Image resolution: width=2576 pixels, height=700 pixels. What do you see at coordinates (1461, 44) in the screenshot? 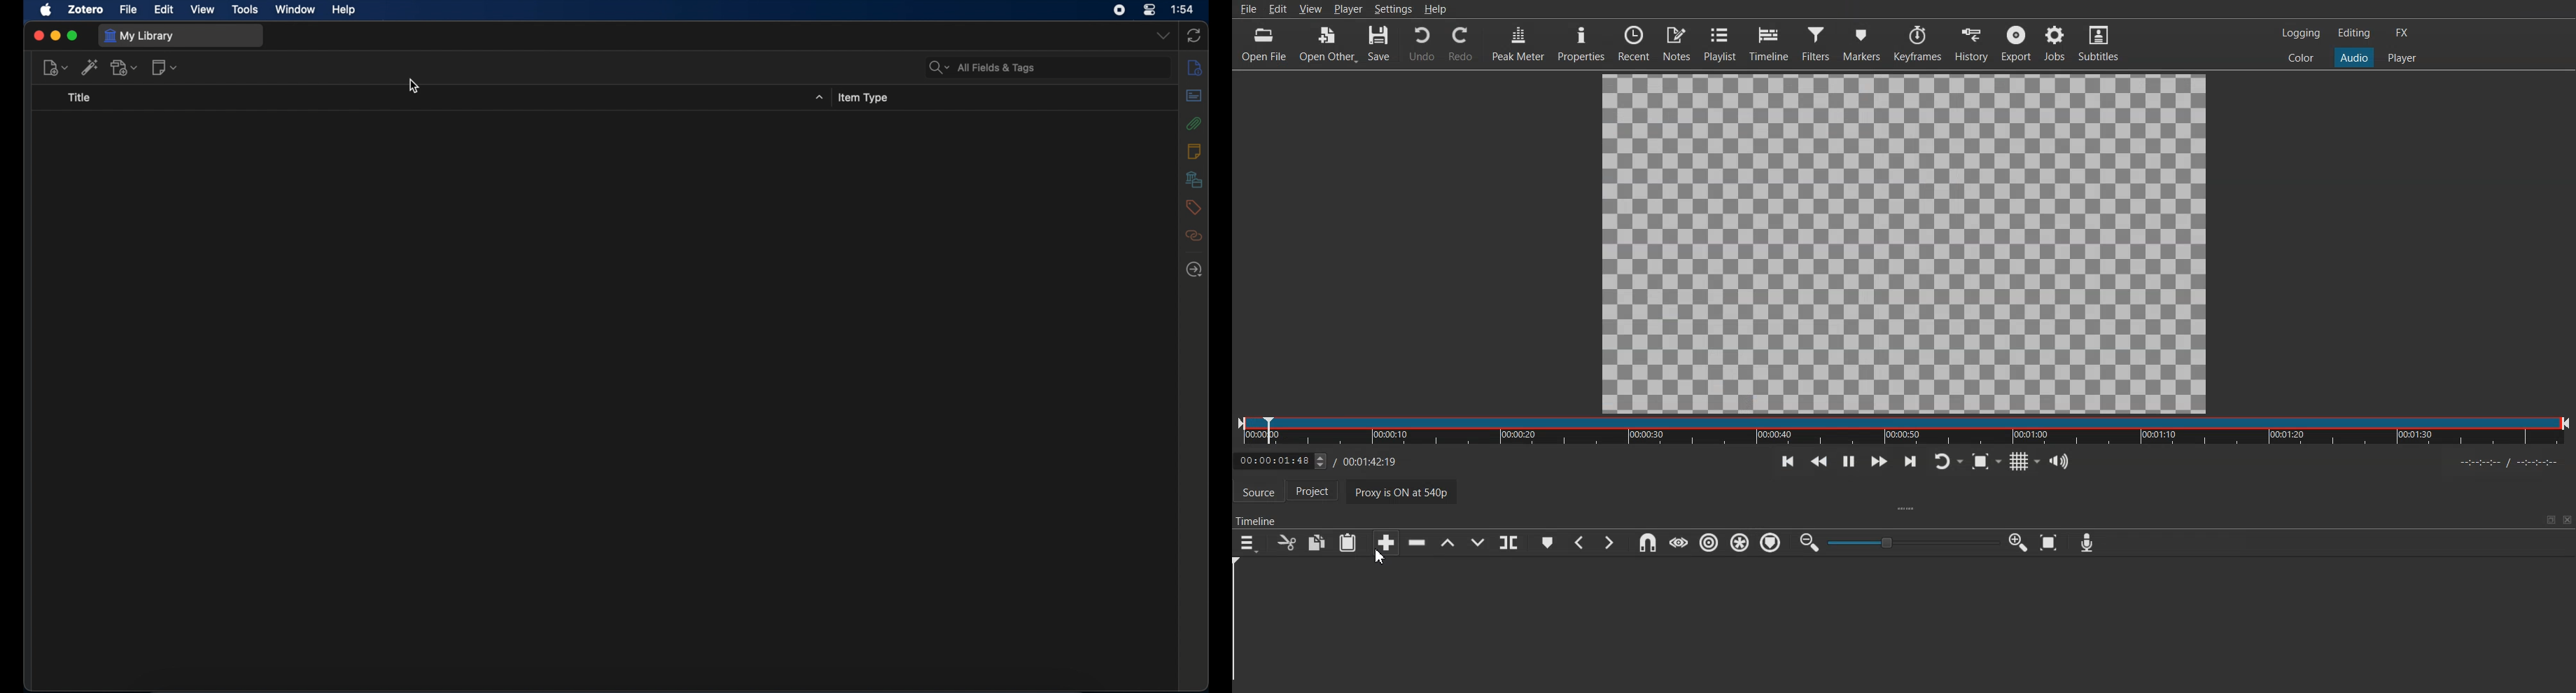
I see `Redo` at bounding box center [1461, 44].